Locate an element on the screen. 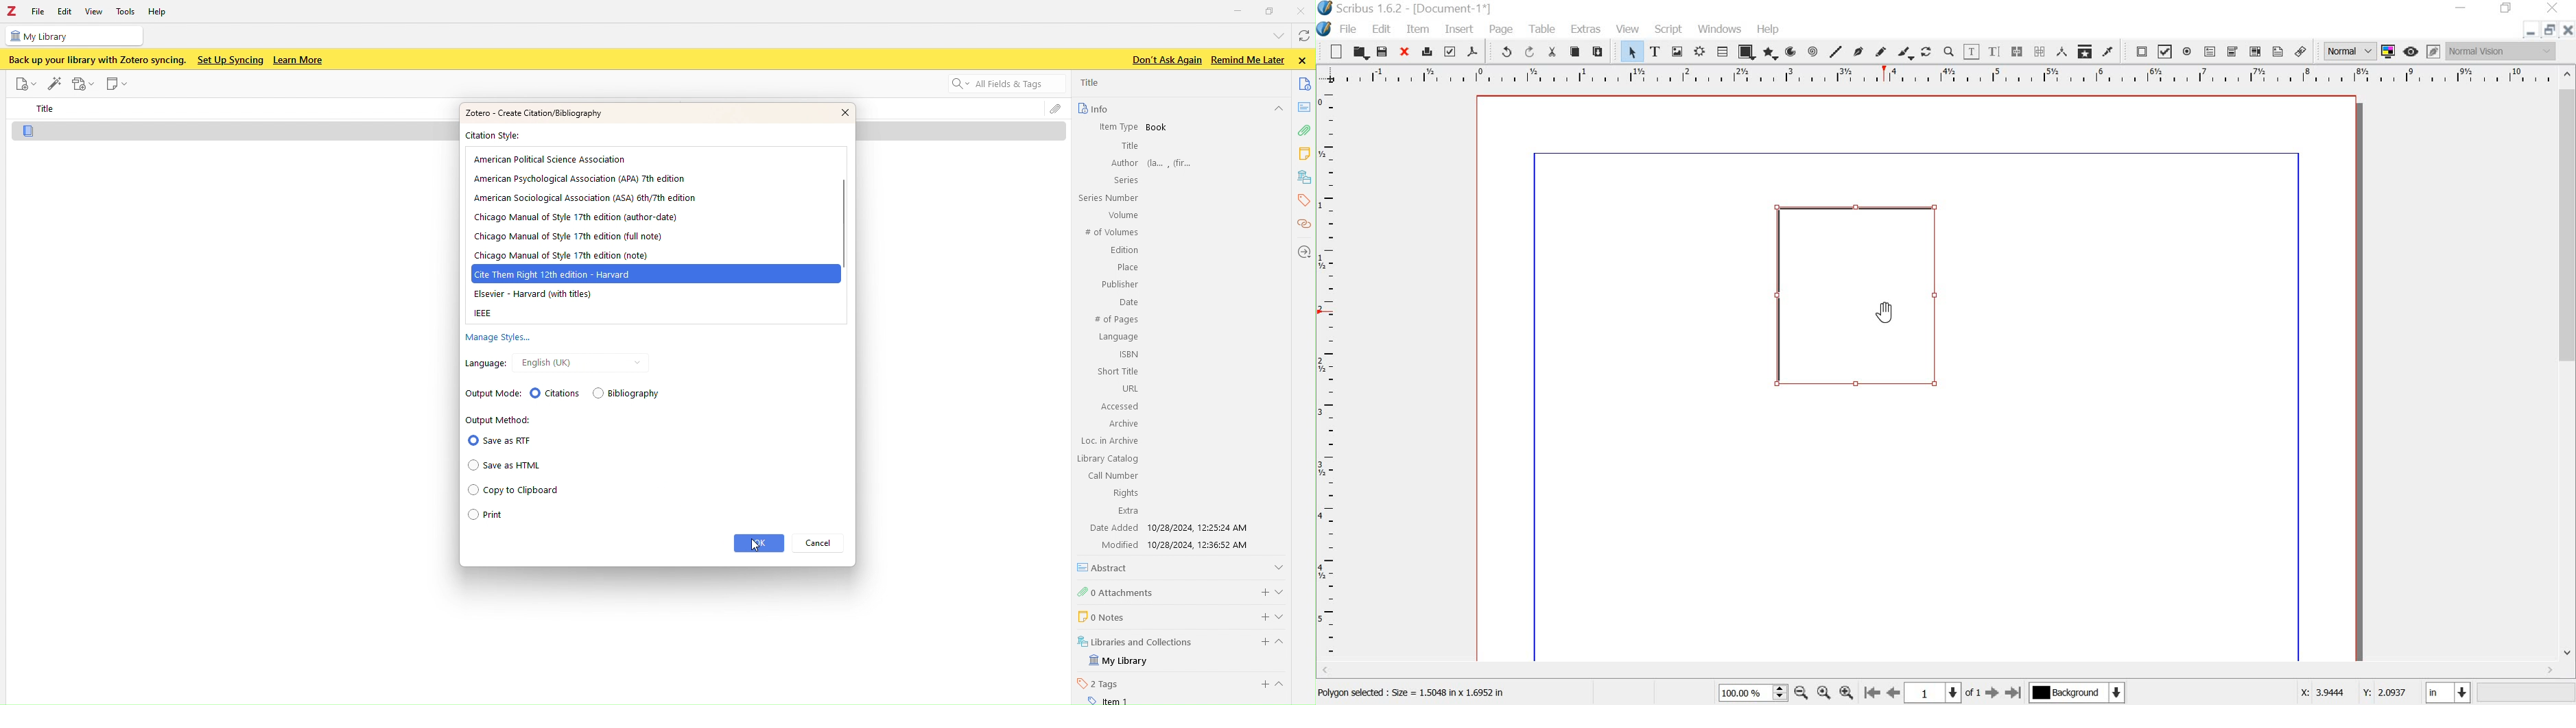 This screenshot has height=728, width=2576. All fields and tags is located at coordinates (998, 85).